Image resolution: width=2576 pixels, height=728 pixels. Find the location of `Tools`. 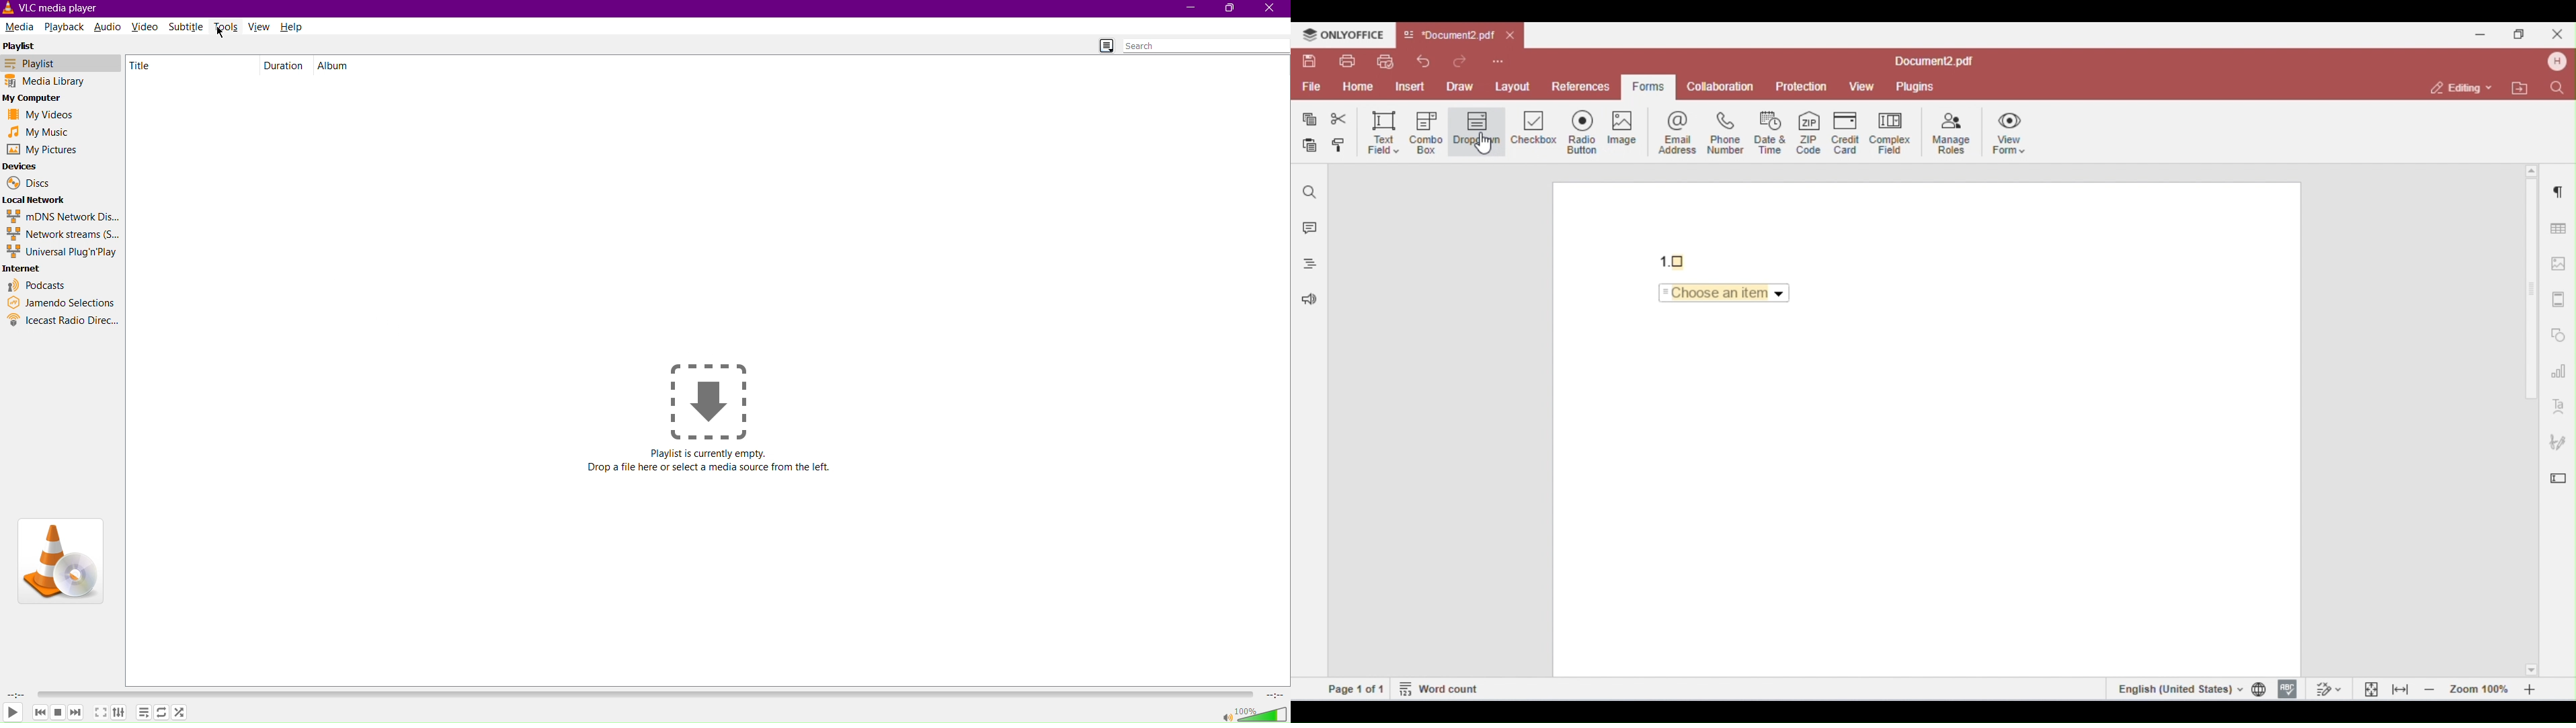

Tools is located at coordinates (228, 26).